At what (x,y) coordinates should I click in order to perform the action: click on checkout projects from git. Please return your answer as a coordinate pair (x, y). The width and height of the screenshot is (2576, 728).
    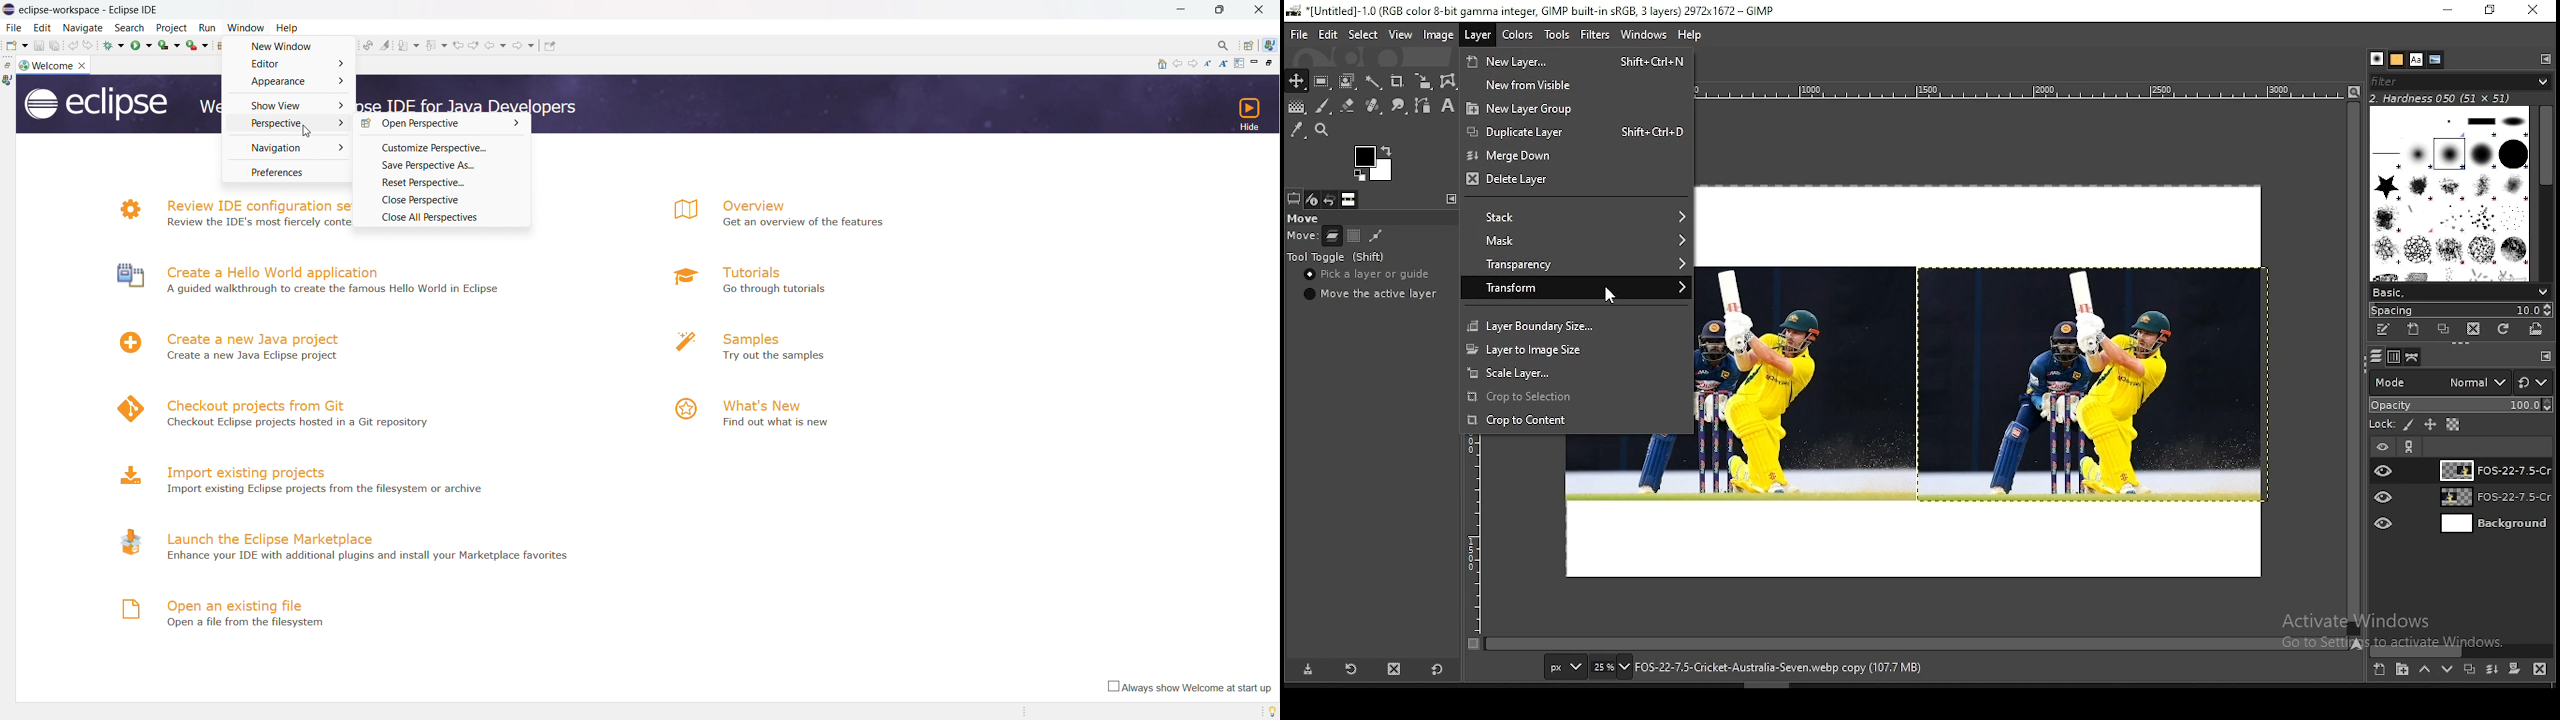
    Looking at the image, I should click on (257, 405).